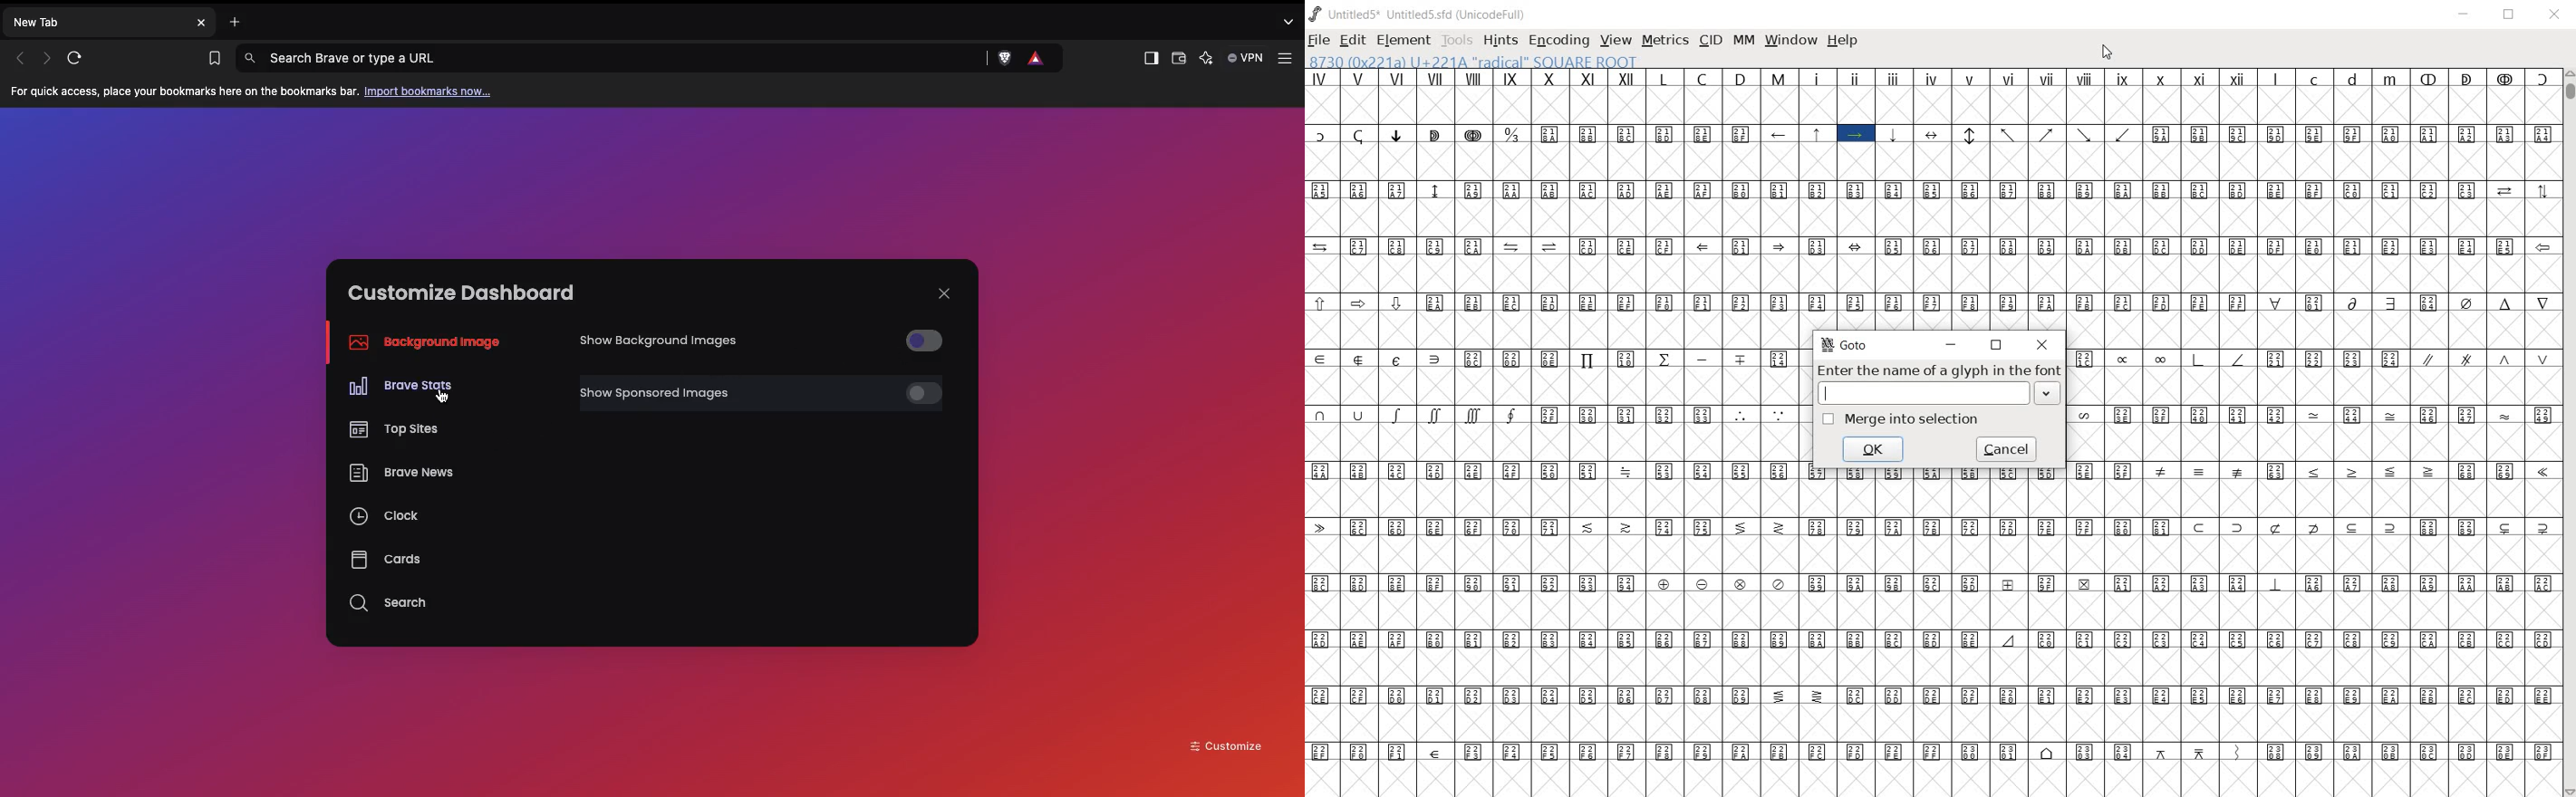  I want to click on ENCODING, so click(1558, 39).